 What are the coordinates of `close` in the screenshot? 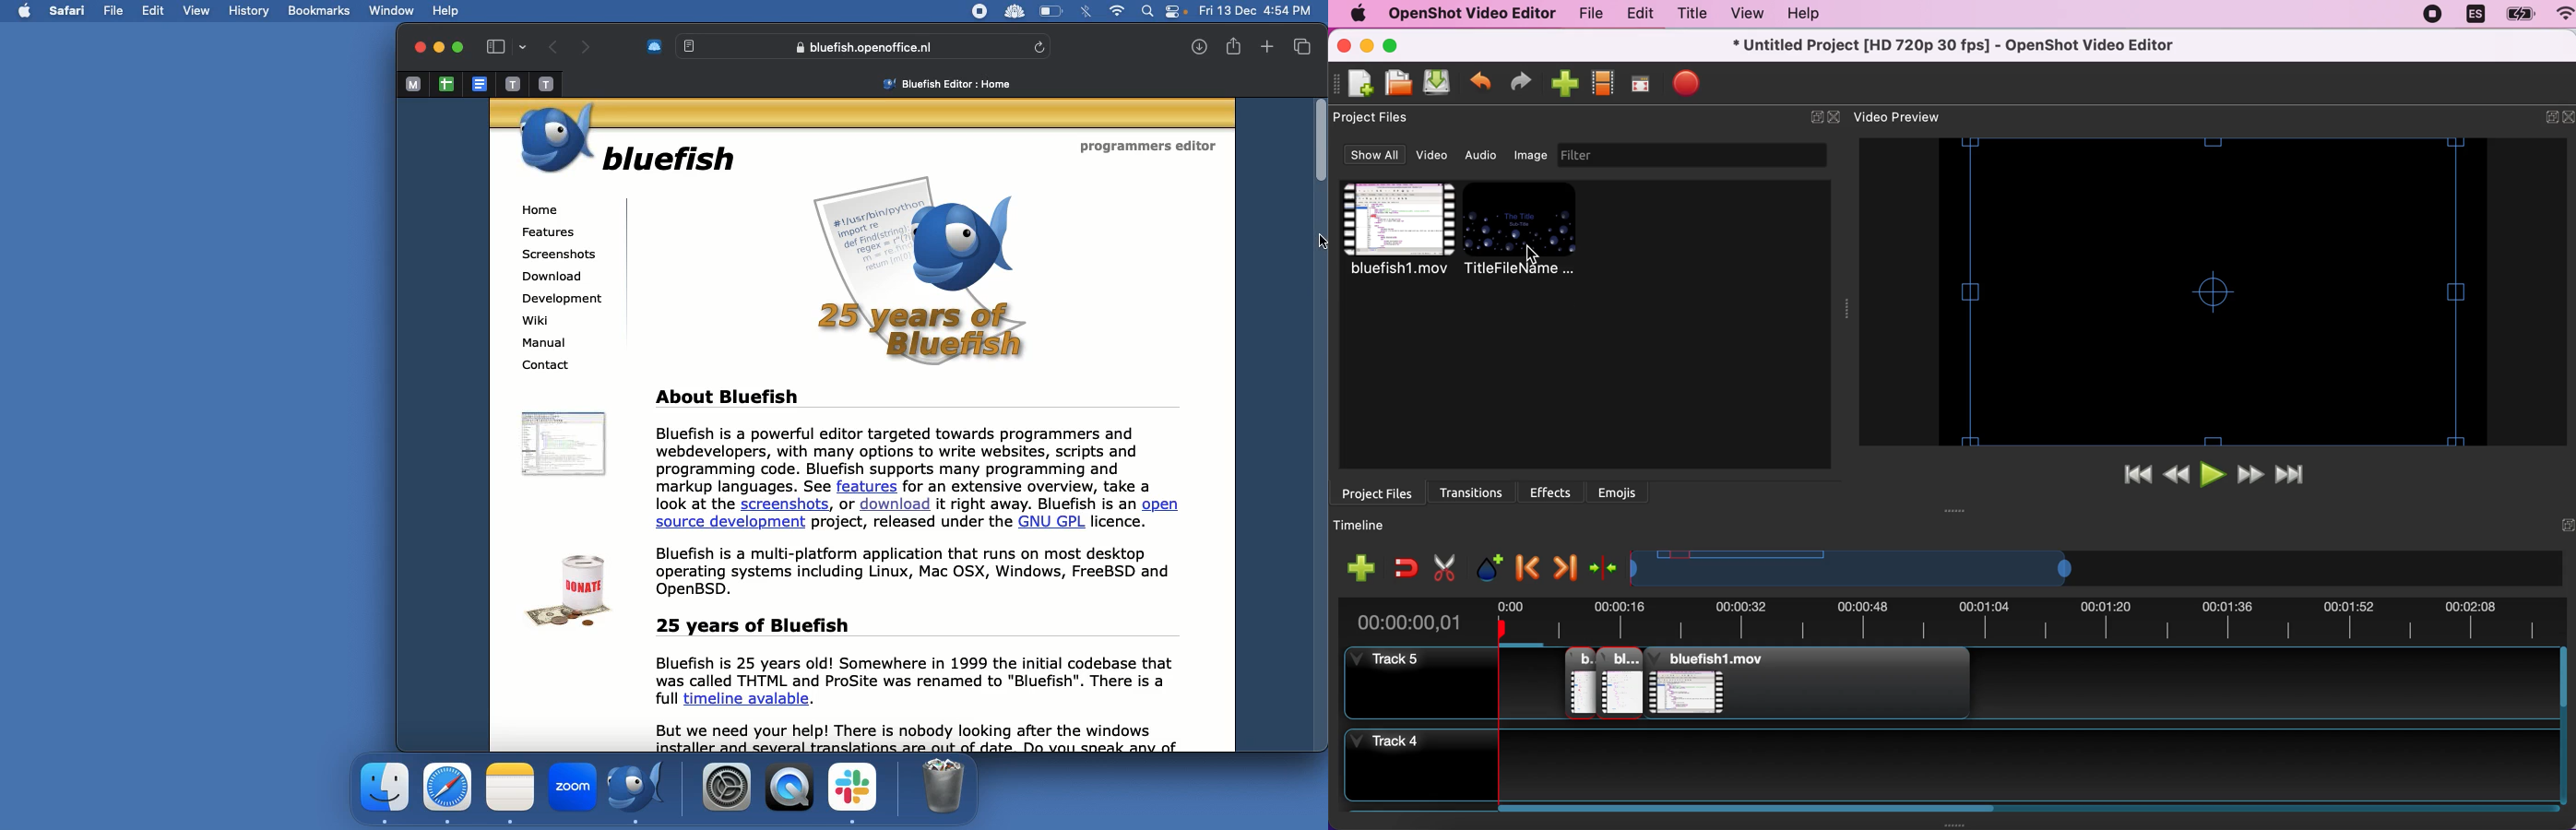 It's located at (1345, 46).